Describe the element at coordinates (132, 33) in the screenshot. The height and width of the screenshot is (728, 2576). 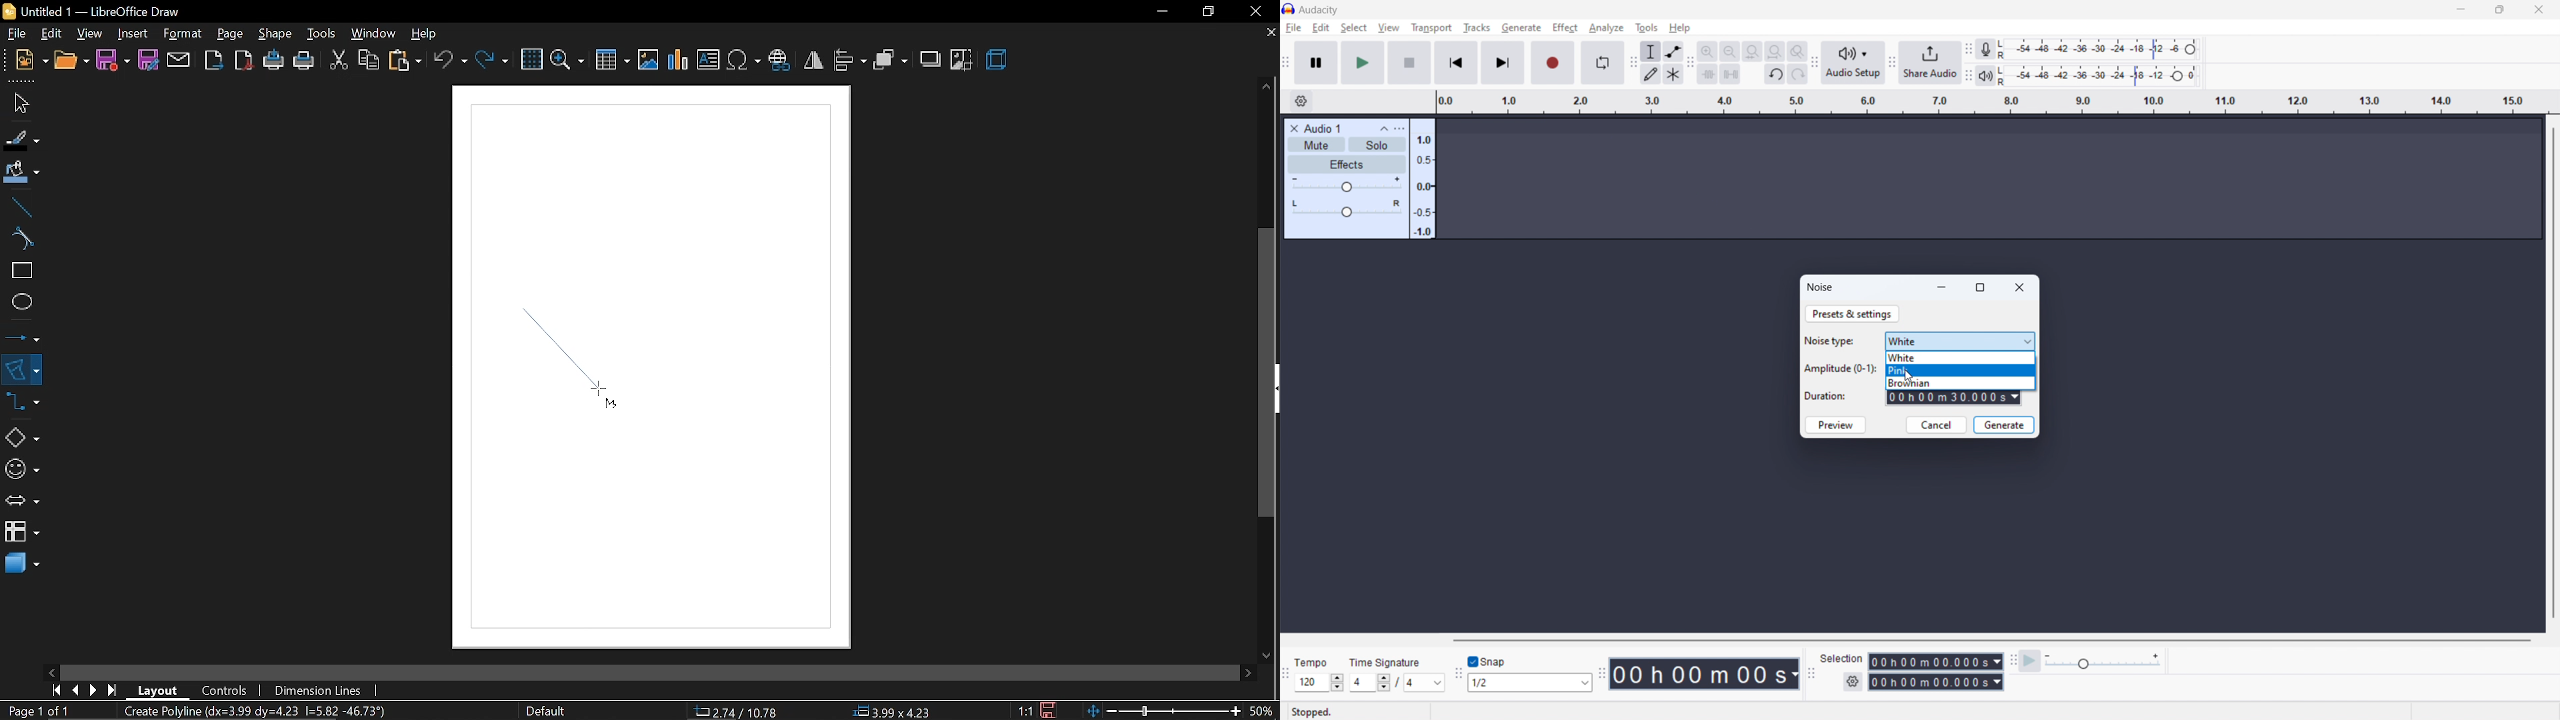
I see `insert` at that location.